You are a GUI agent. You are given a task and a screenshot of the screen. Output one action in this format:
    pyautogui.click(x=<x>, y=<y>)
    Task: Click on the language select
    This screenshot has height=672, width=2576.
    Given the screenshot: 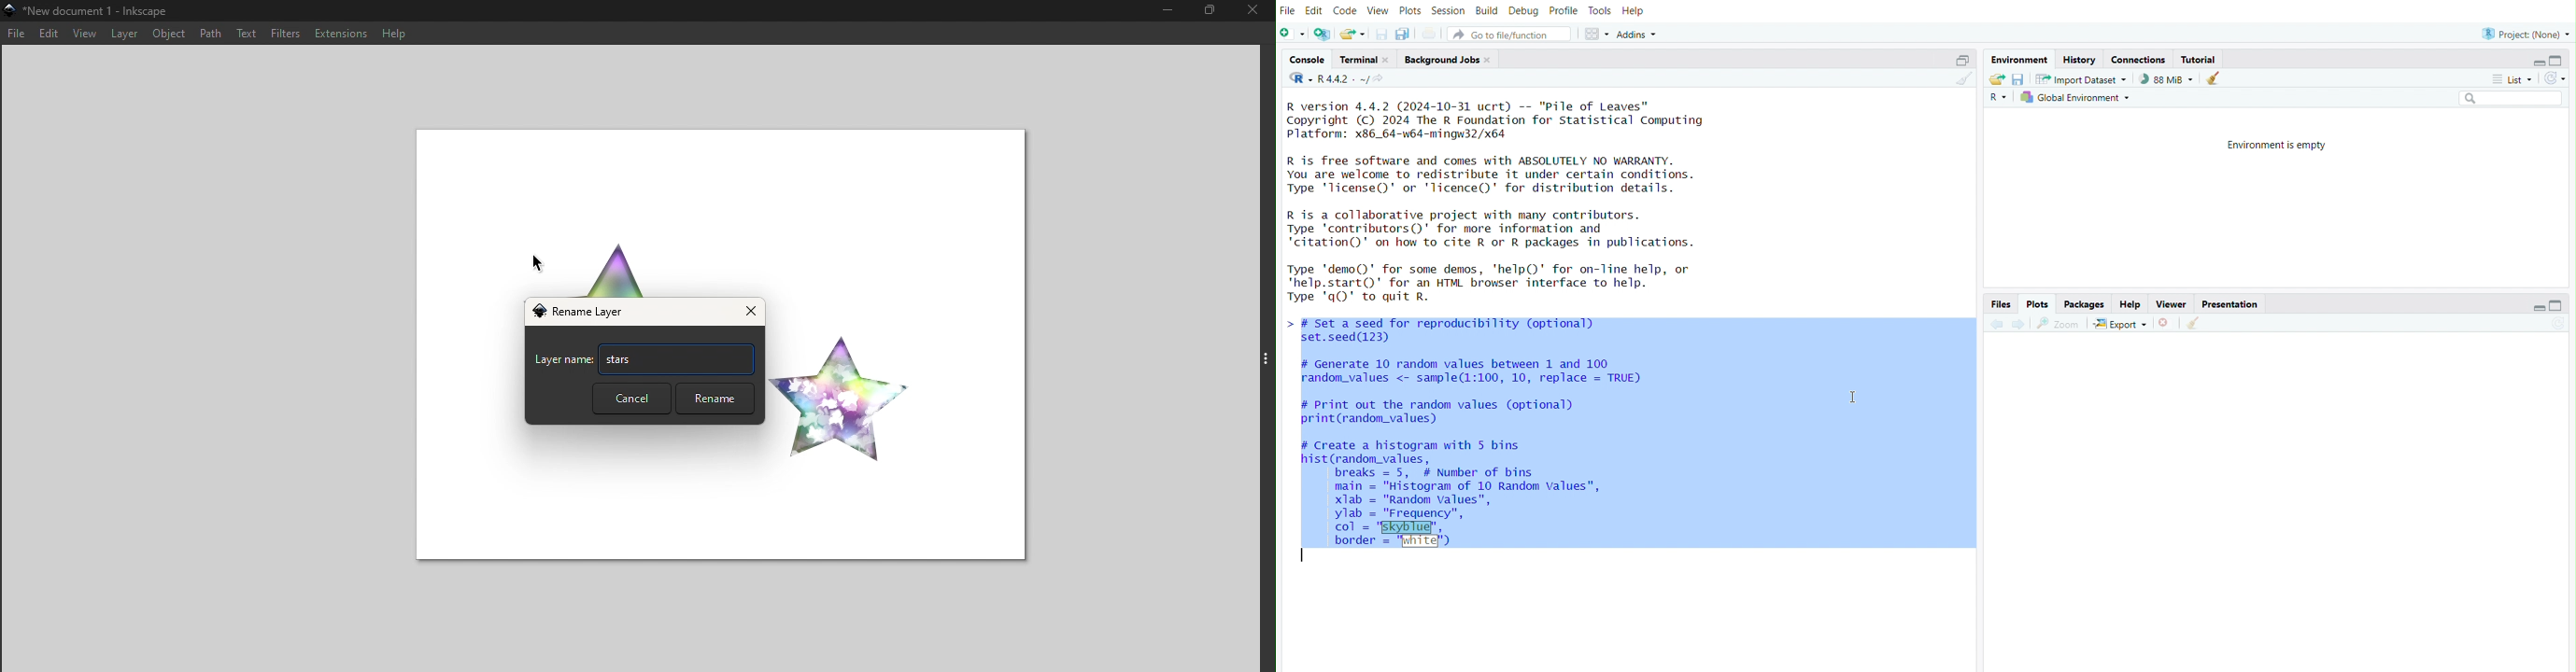 What is the action you would take?
    pyautogui.click(x=1999, y=100)
    